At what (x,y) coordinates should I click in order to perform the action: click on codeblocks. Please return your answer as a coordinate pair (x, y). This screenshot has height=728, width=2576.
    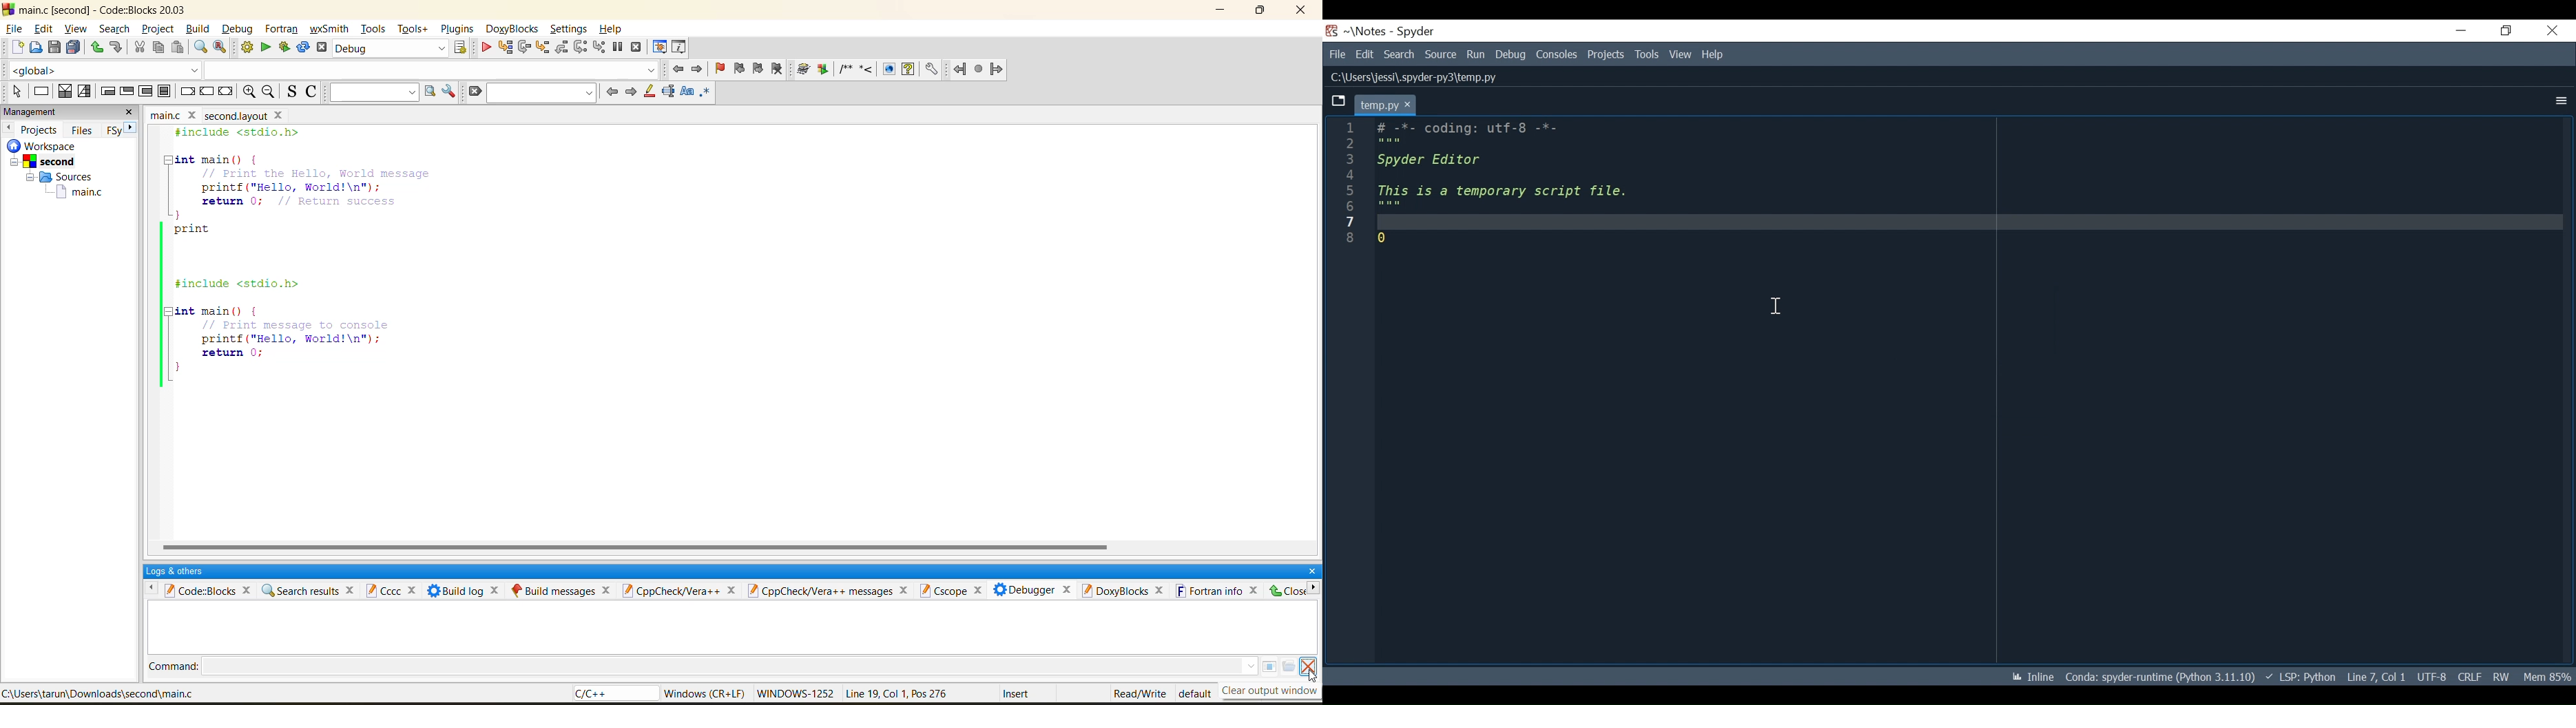
    Looking at the image, I should click on (211, 591).